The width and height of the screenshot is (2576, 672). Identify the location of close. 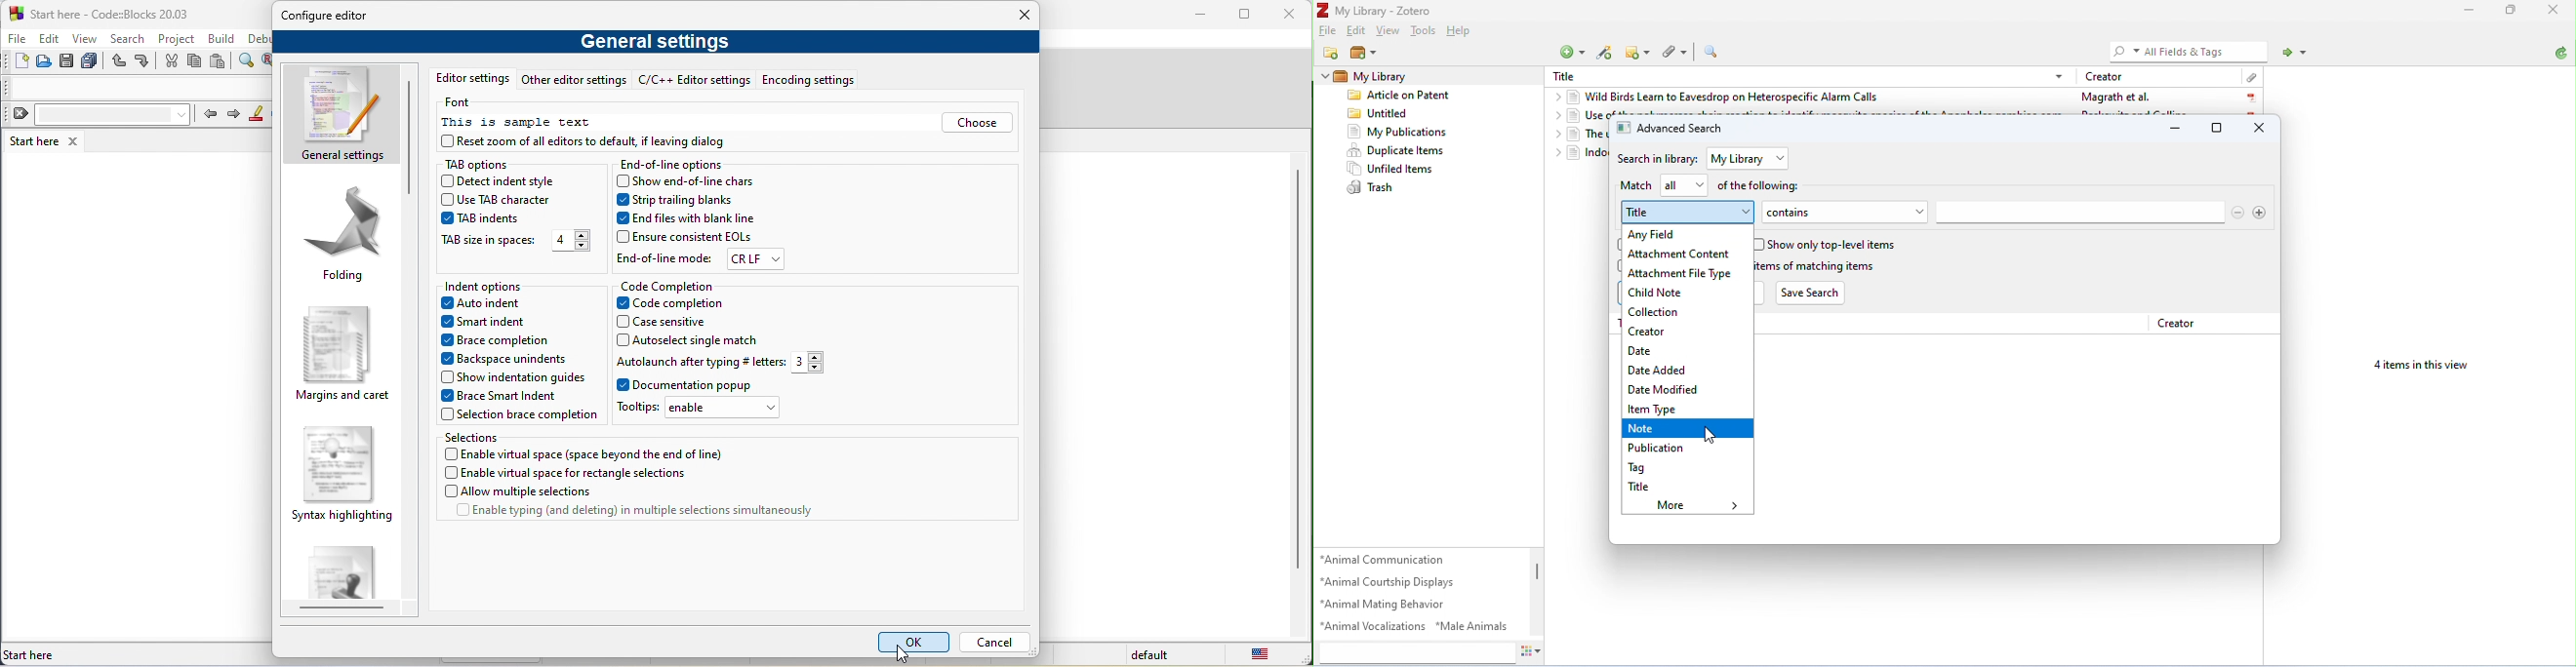
(1293, 15).